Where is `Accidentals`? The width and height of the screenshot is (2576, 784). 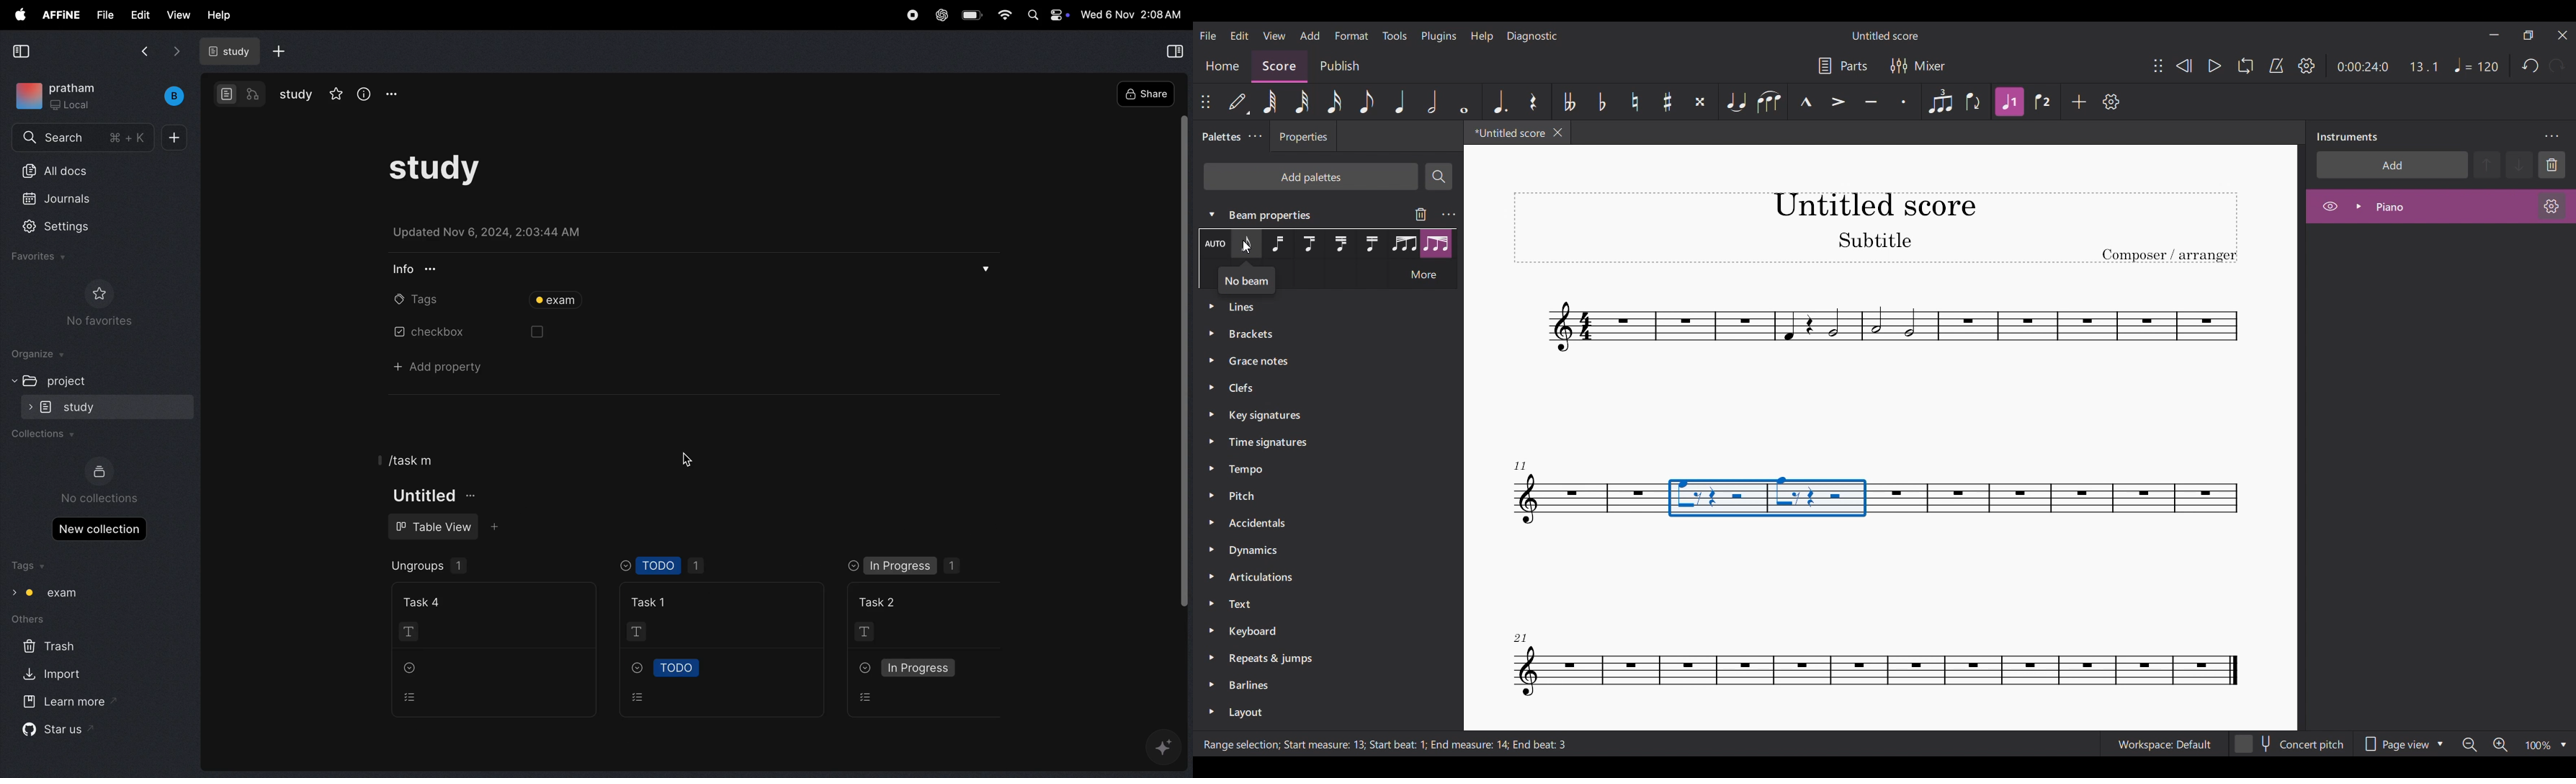
Accidentals is located at coordinates (1312, 524).